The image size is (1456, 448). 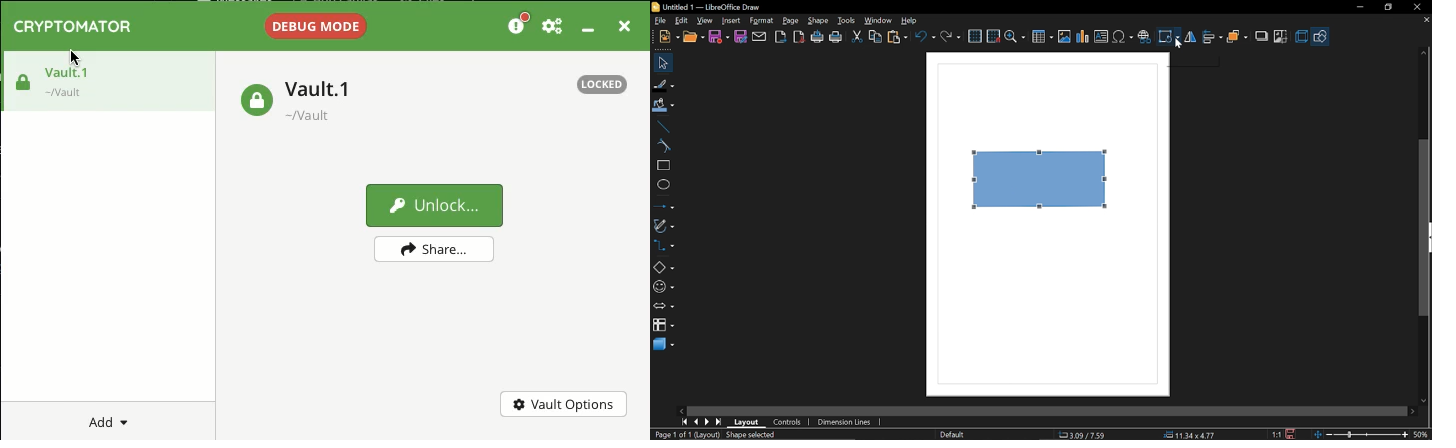 What do you see at coordinates (706, 20) in the screenshot?
I see `View` at bounding box center [706, 20].